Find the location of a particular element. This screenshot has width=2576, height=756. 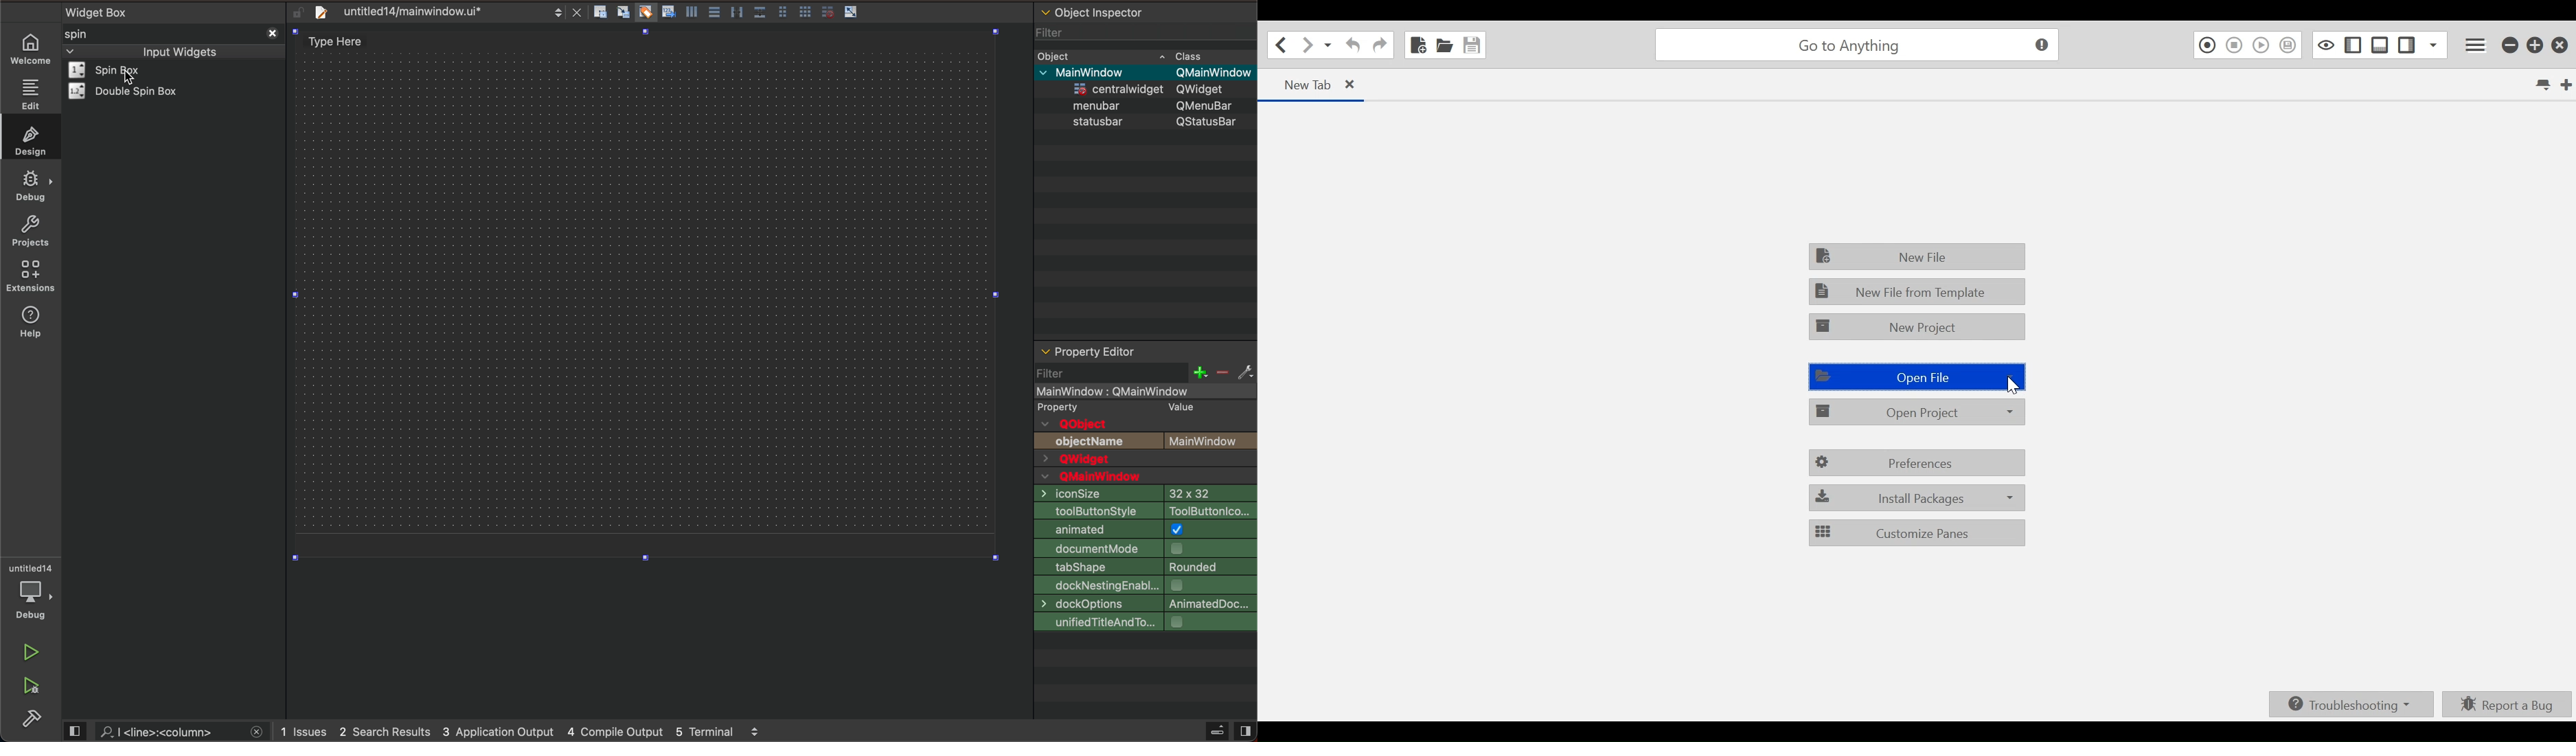

widget is located at coordinates (118, 70).